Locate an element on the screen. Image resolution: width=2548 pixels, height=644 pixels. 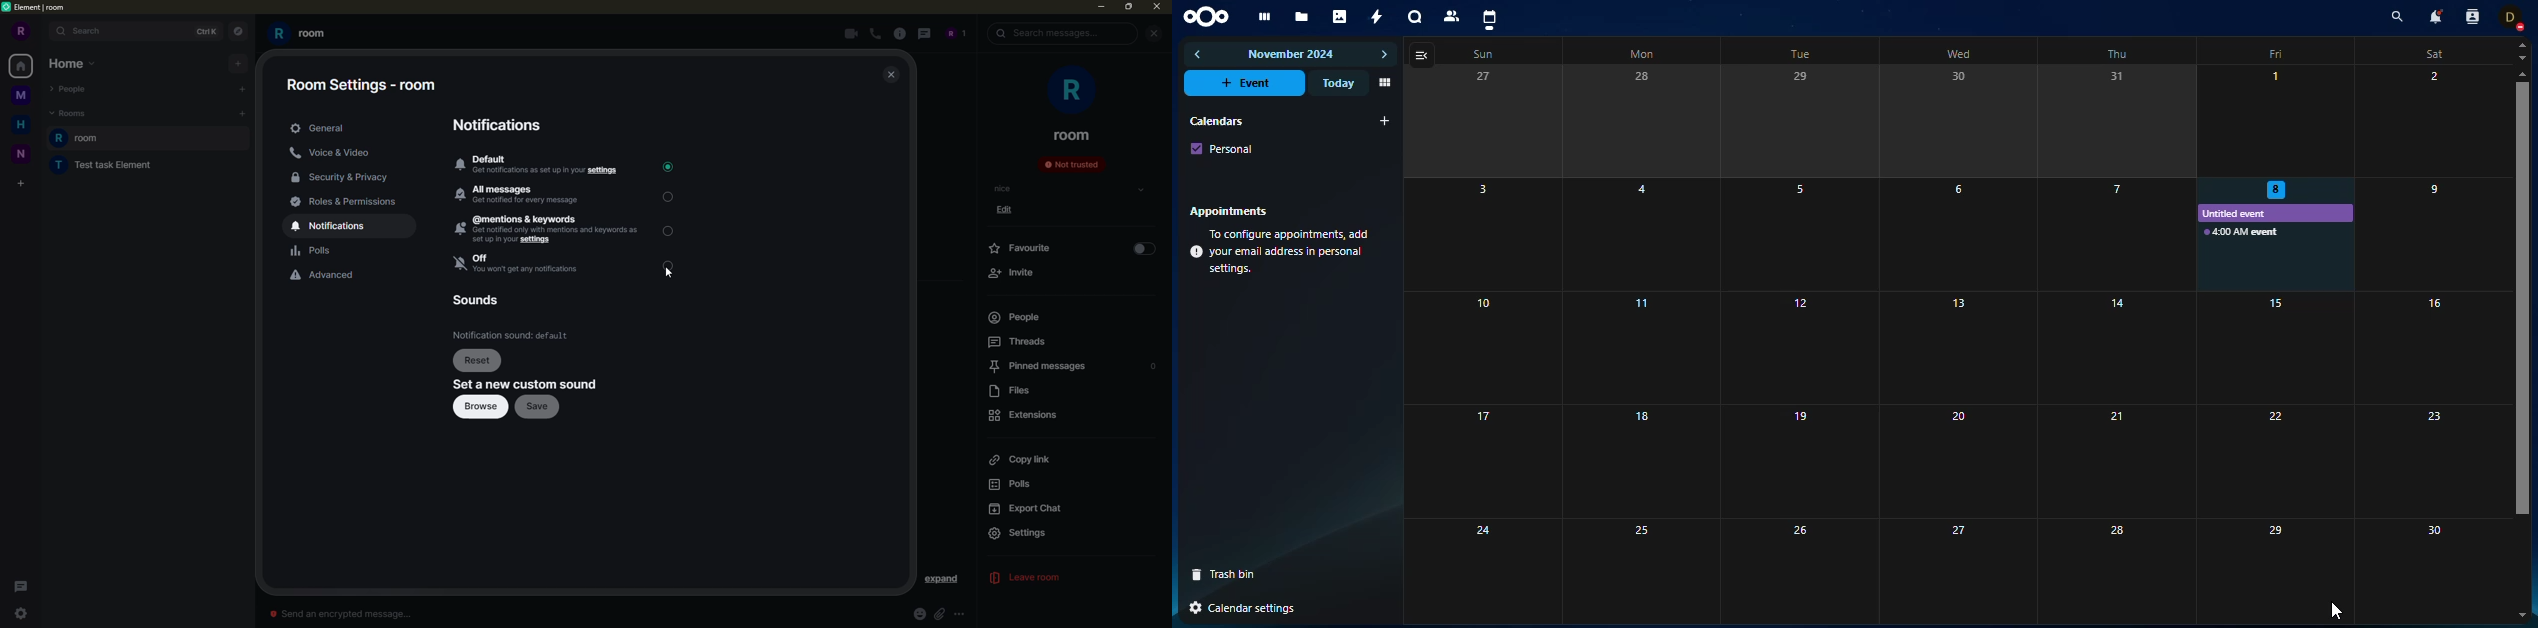
appointments is located at coordinates (1234, 210).